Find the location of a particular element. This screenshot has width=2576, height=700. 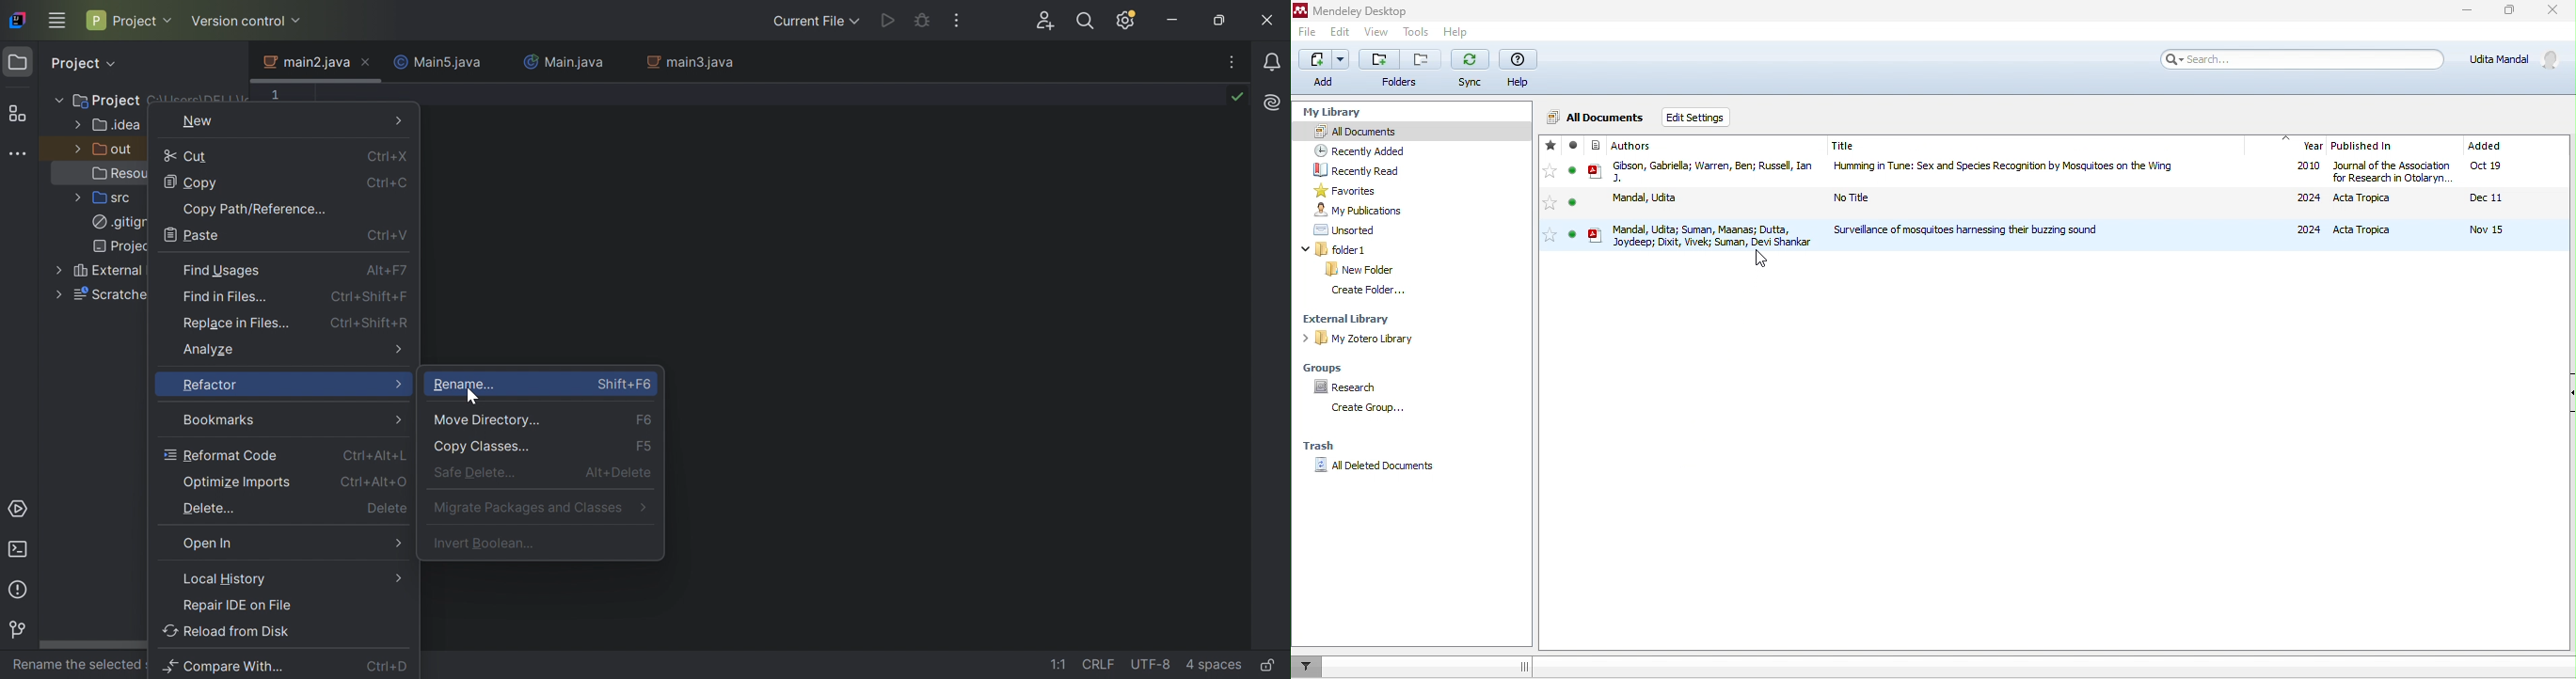

view is located at coordinates (1379, 33).